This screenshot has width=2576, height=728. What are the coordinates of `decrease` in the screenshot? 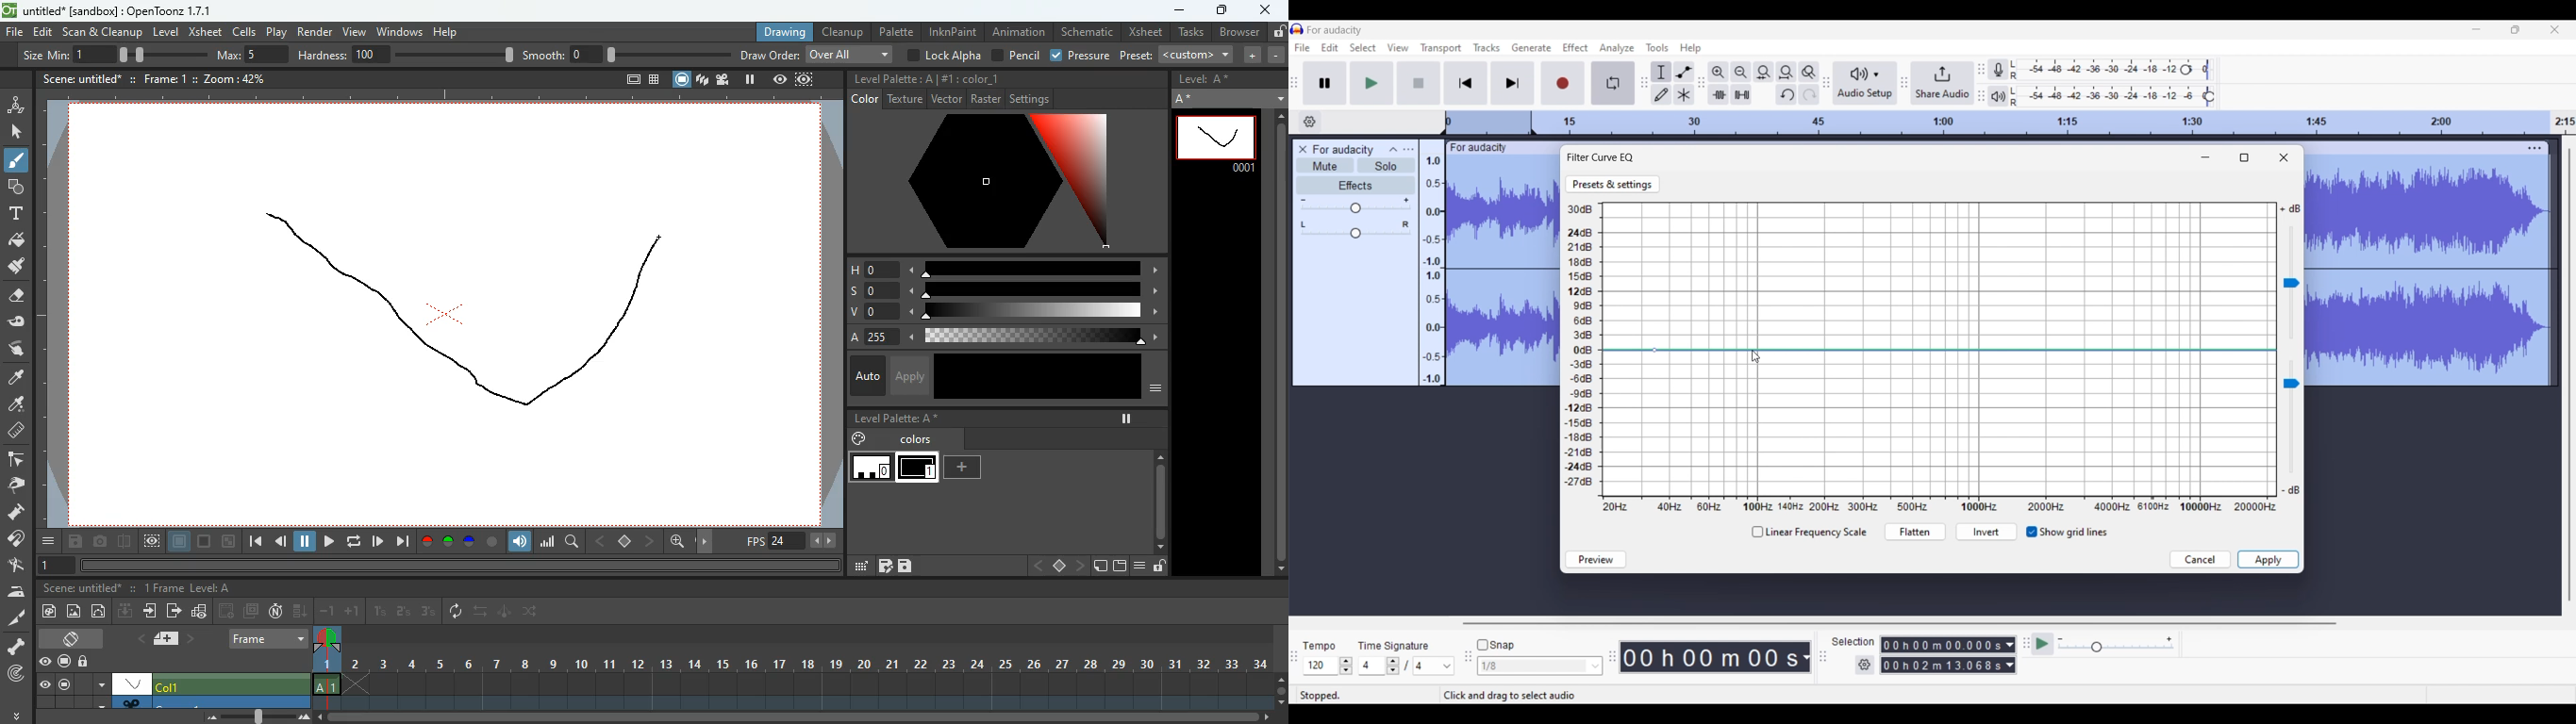 It's located at (1276, 55).